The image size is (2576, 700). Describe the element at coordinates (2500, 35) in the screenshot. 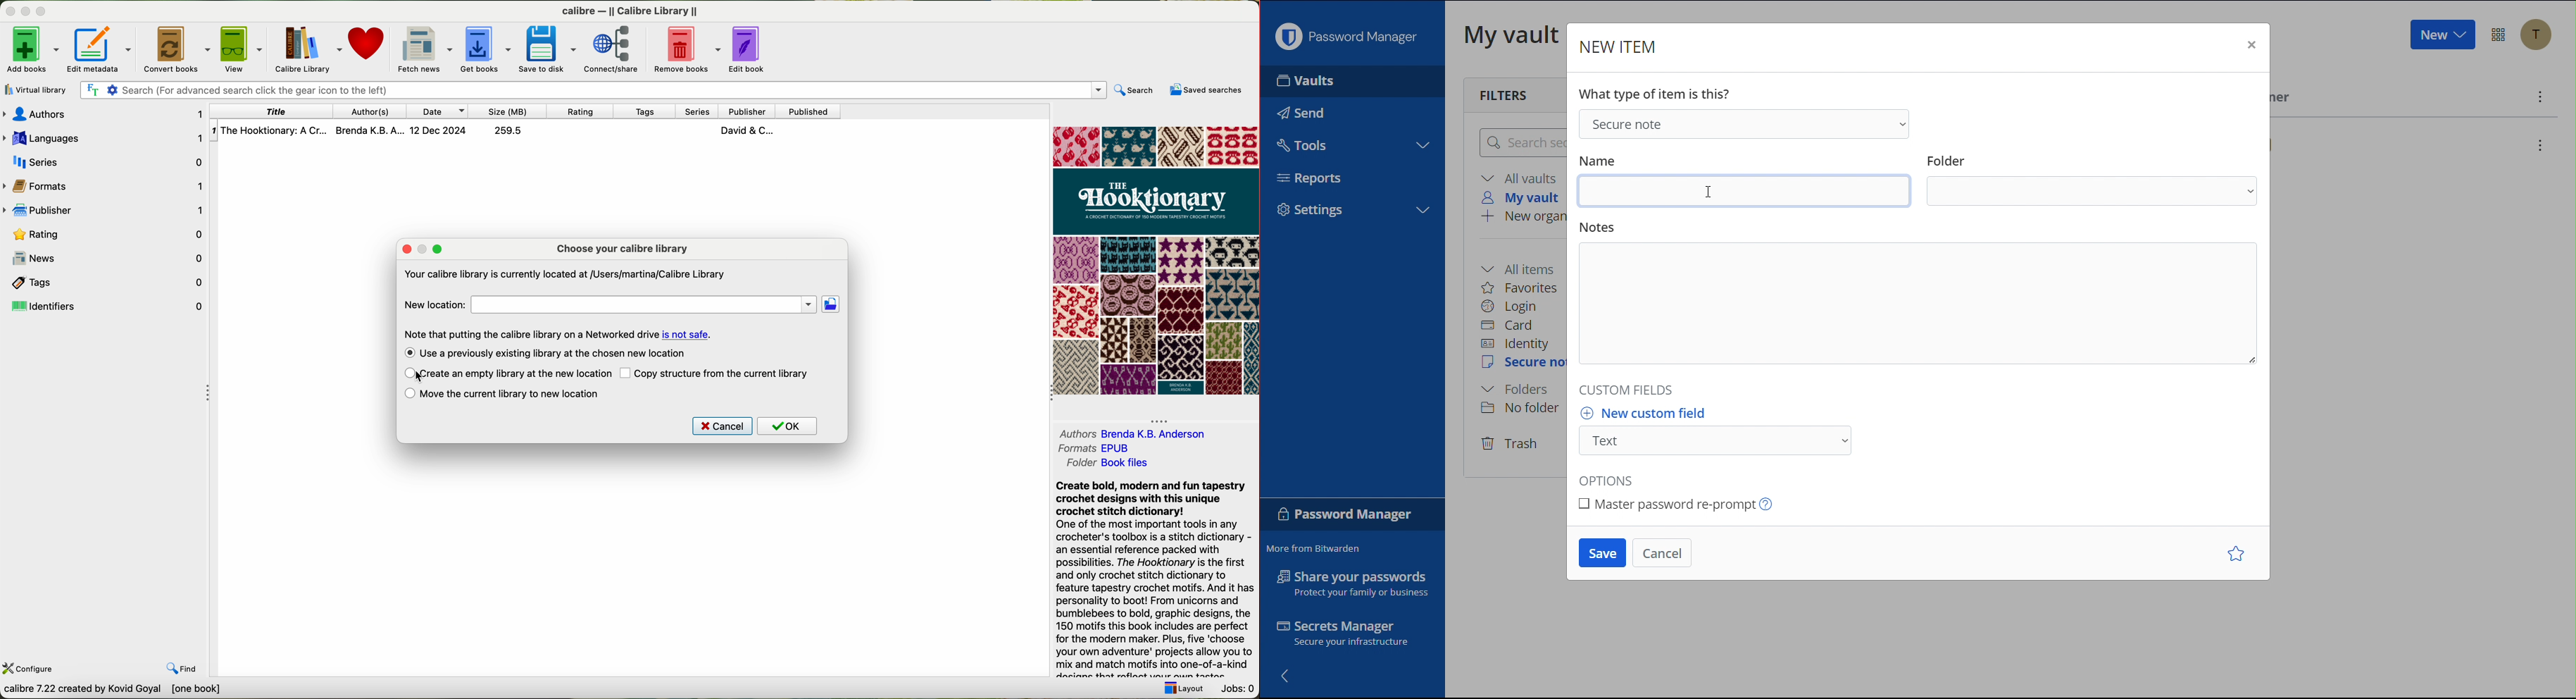

I see `Options` at that location.